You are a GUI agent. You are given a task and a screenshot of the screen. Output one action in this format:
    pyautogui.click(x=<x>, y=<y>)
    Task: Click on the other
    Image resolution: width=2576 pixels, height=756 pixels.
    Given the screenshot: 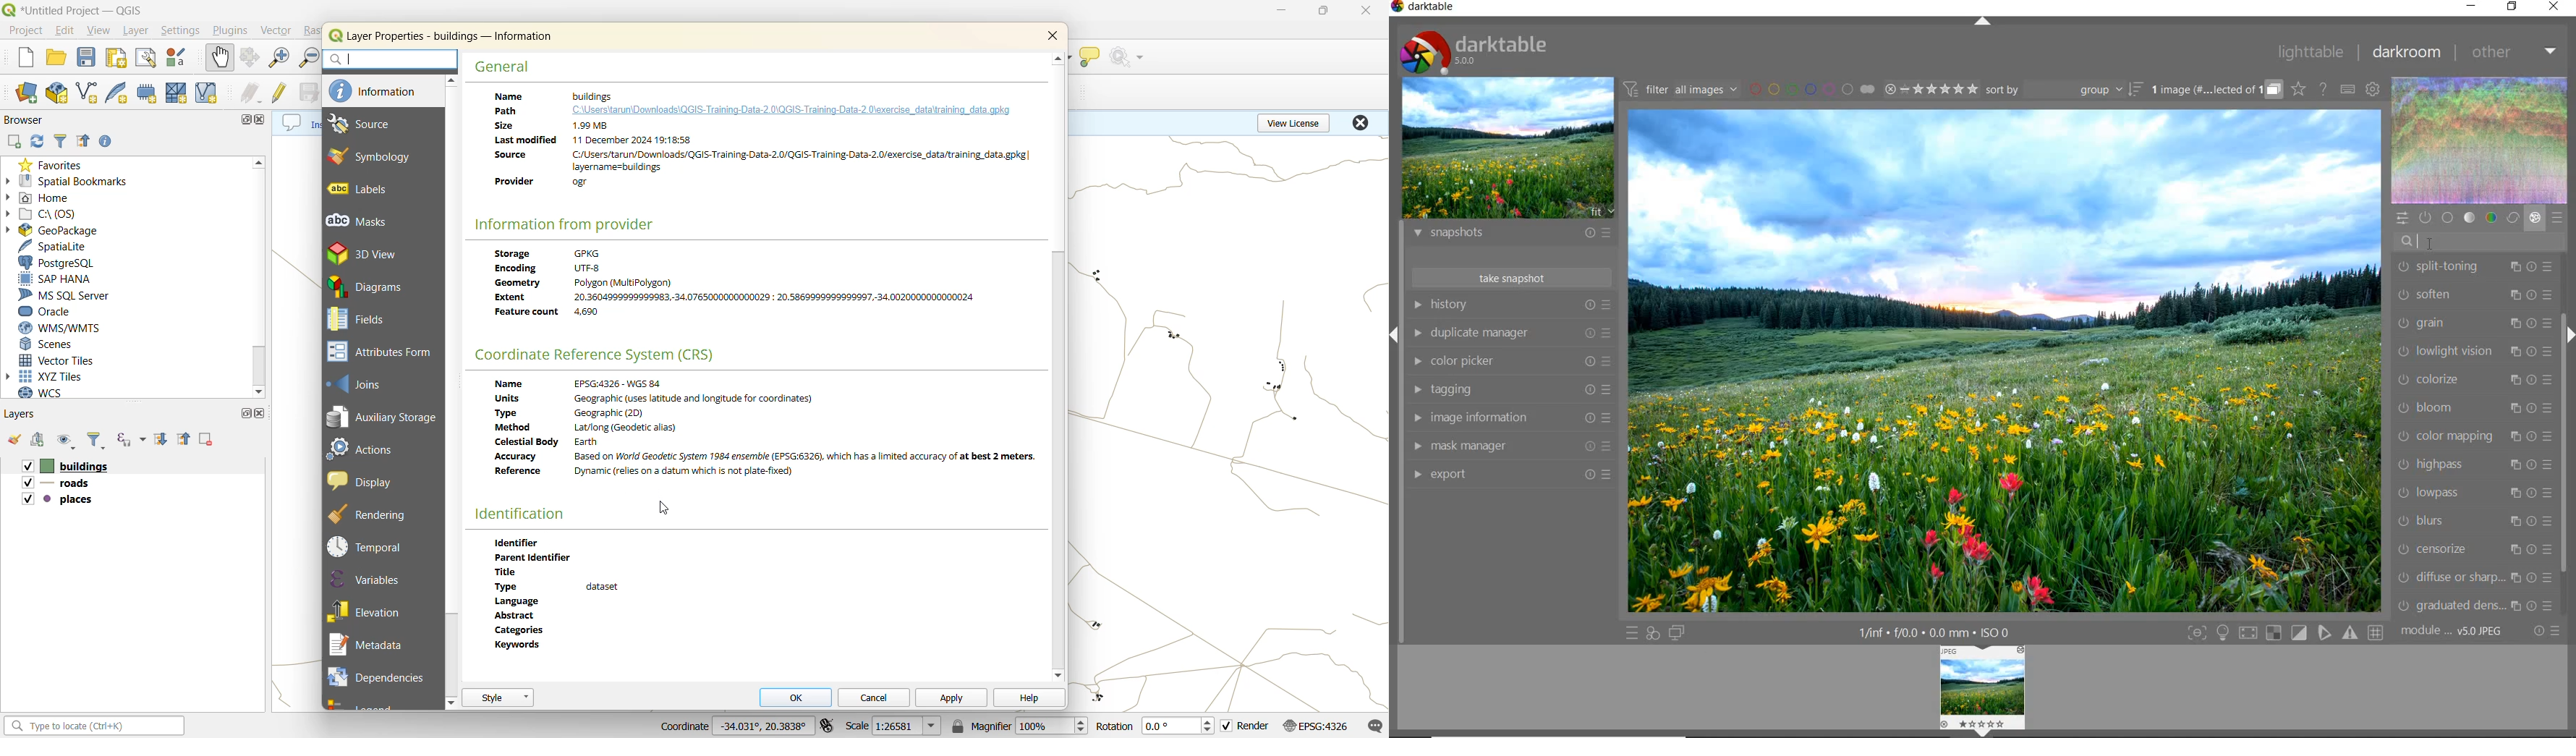 What is the action you would take?
    pyautogui.click(x=2516, y=52)
    